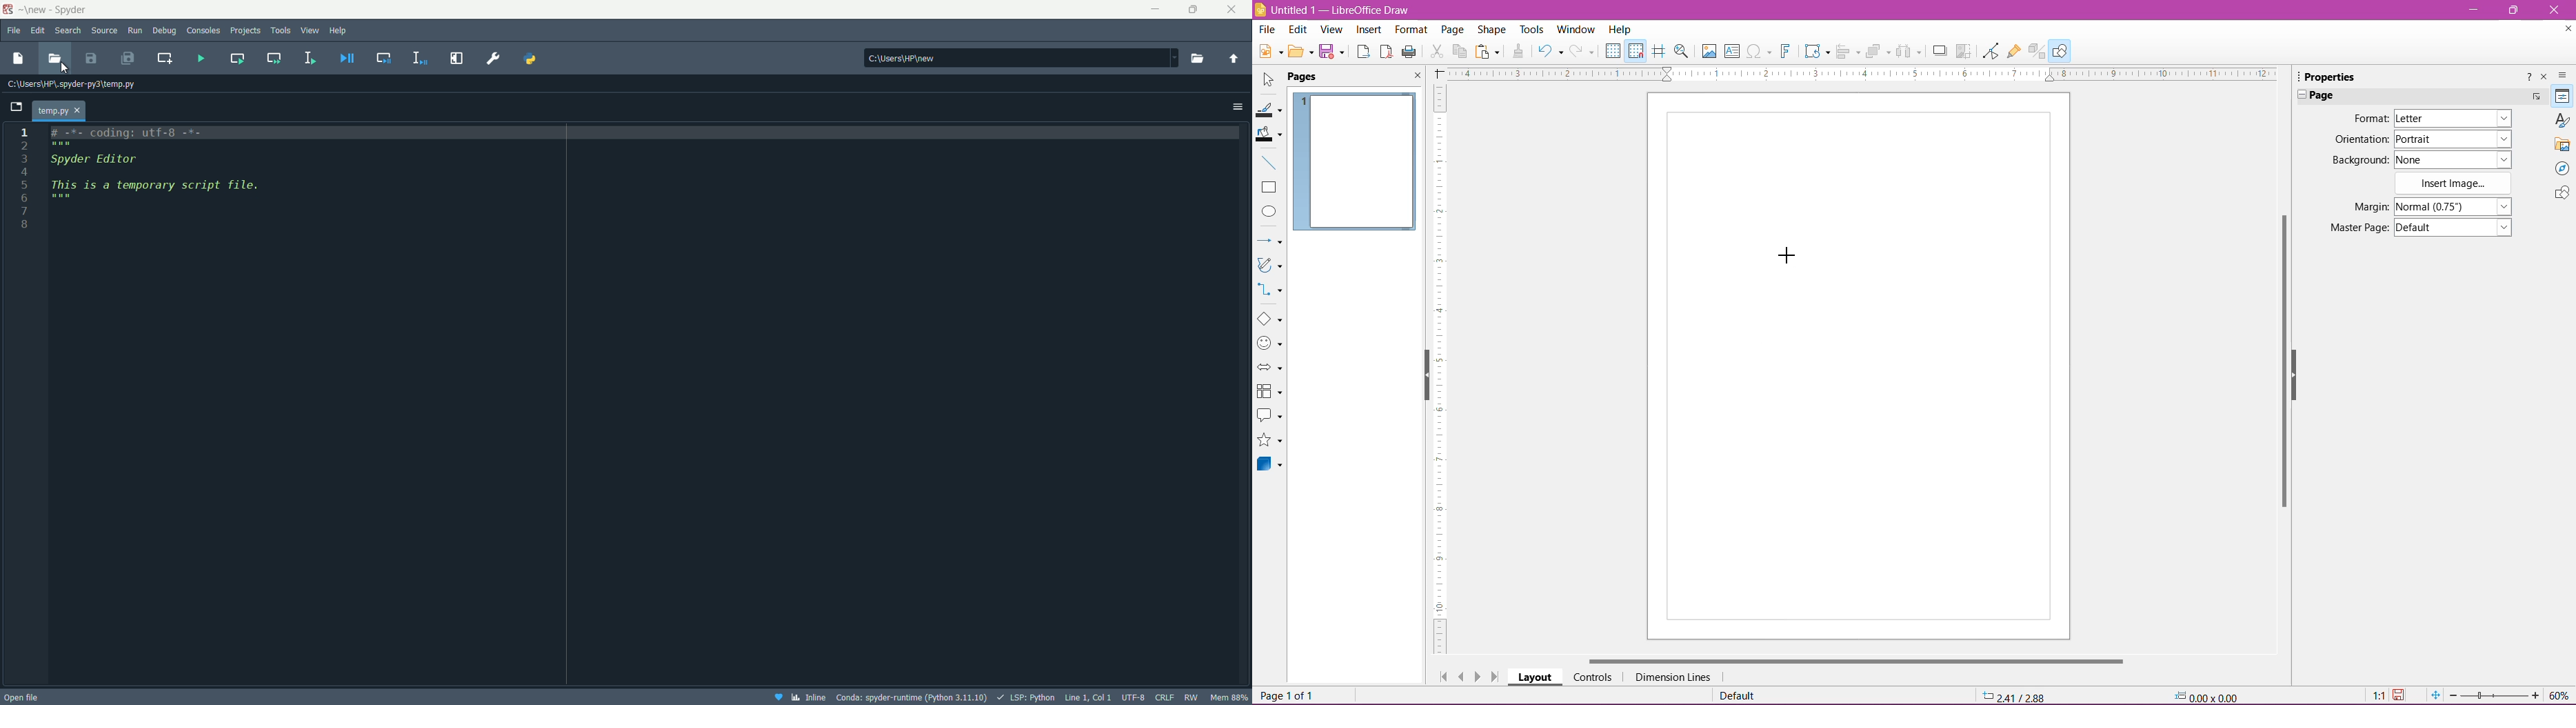 Image resolution: width=2576 pixels, height=728 pixels. Describe the element at coordinates (1709, 51) in the screenshot. I see `Insert Image` at that location.